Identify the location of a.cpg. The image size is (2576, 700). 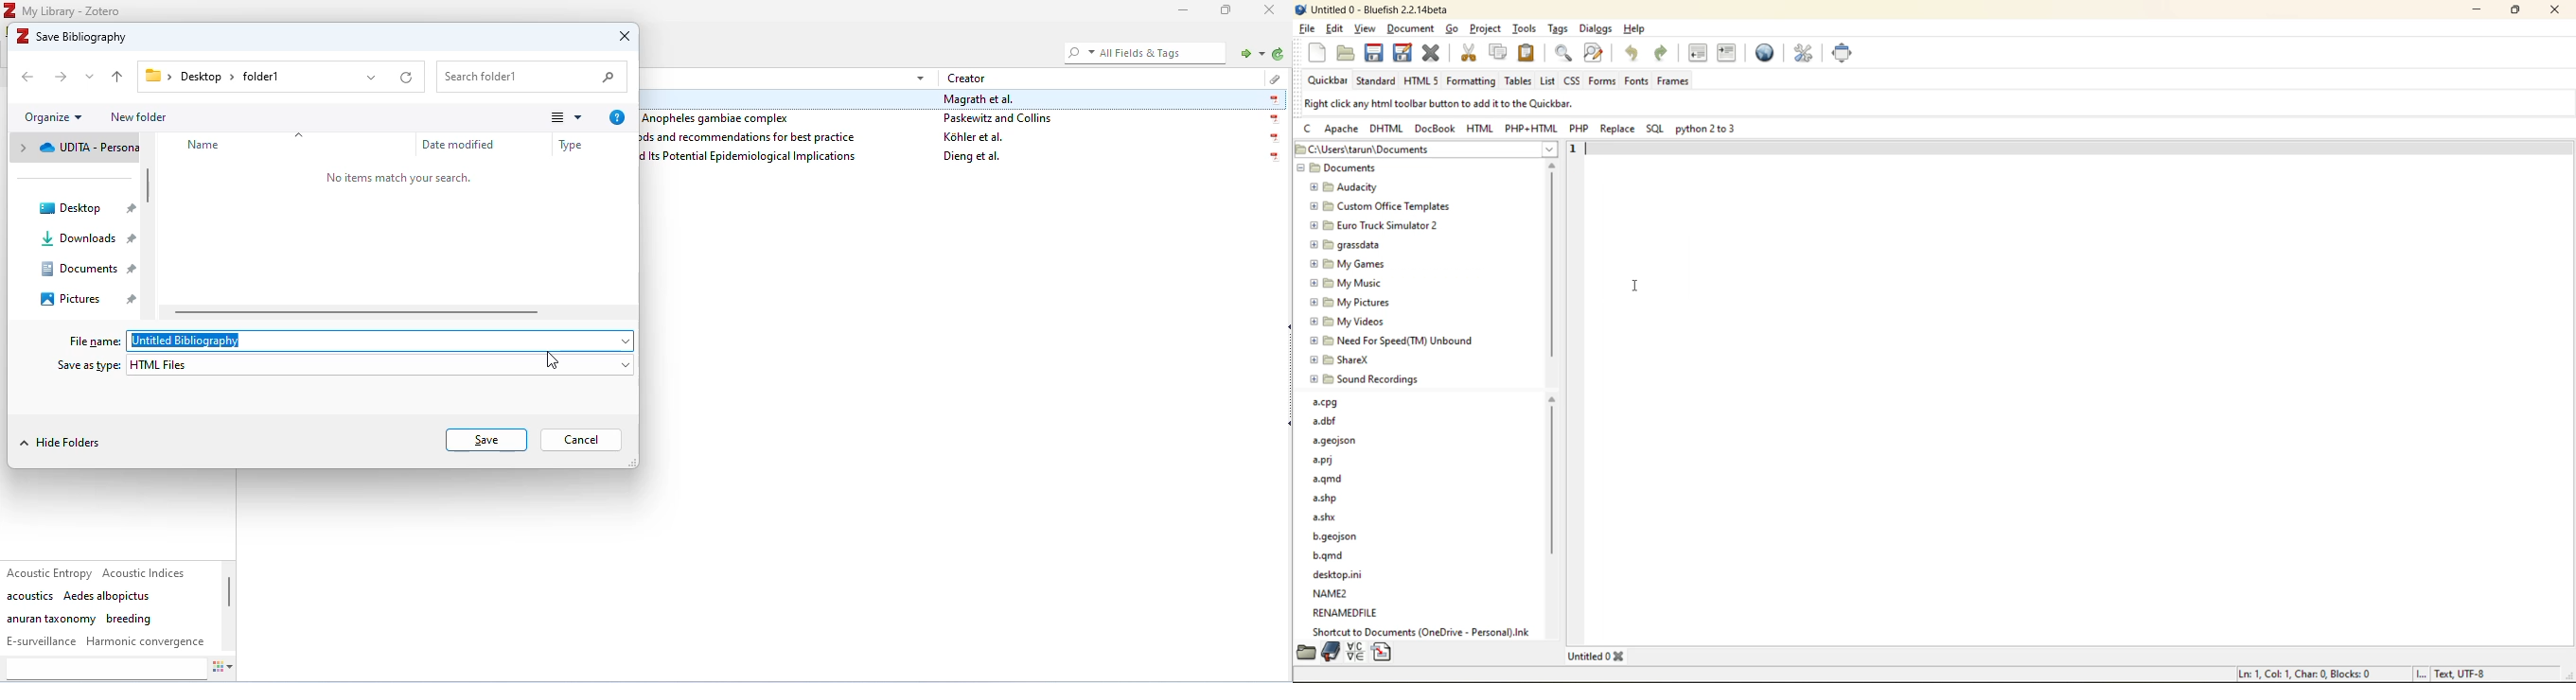
(1326, 404).